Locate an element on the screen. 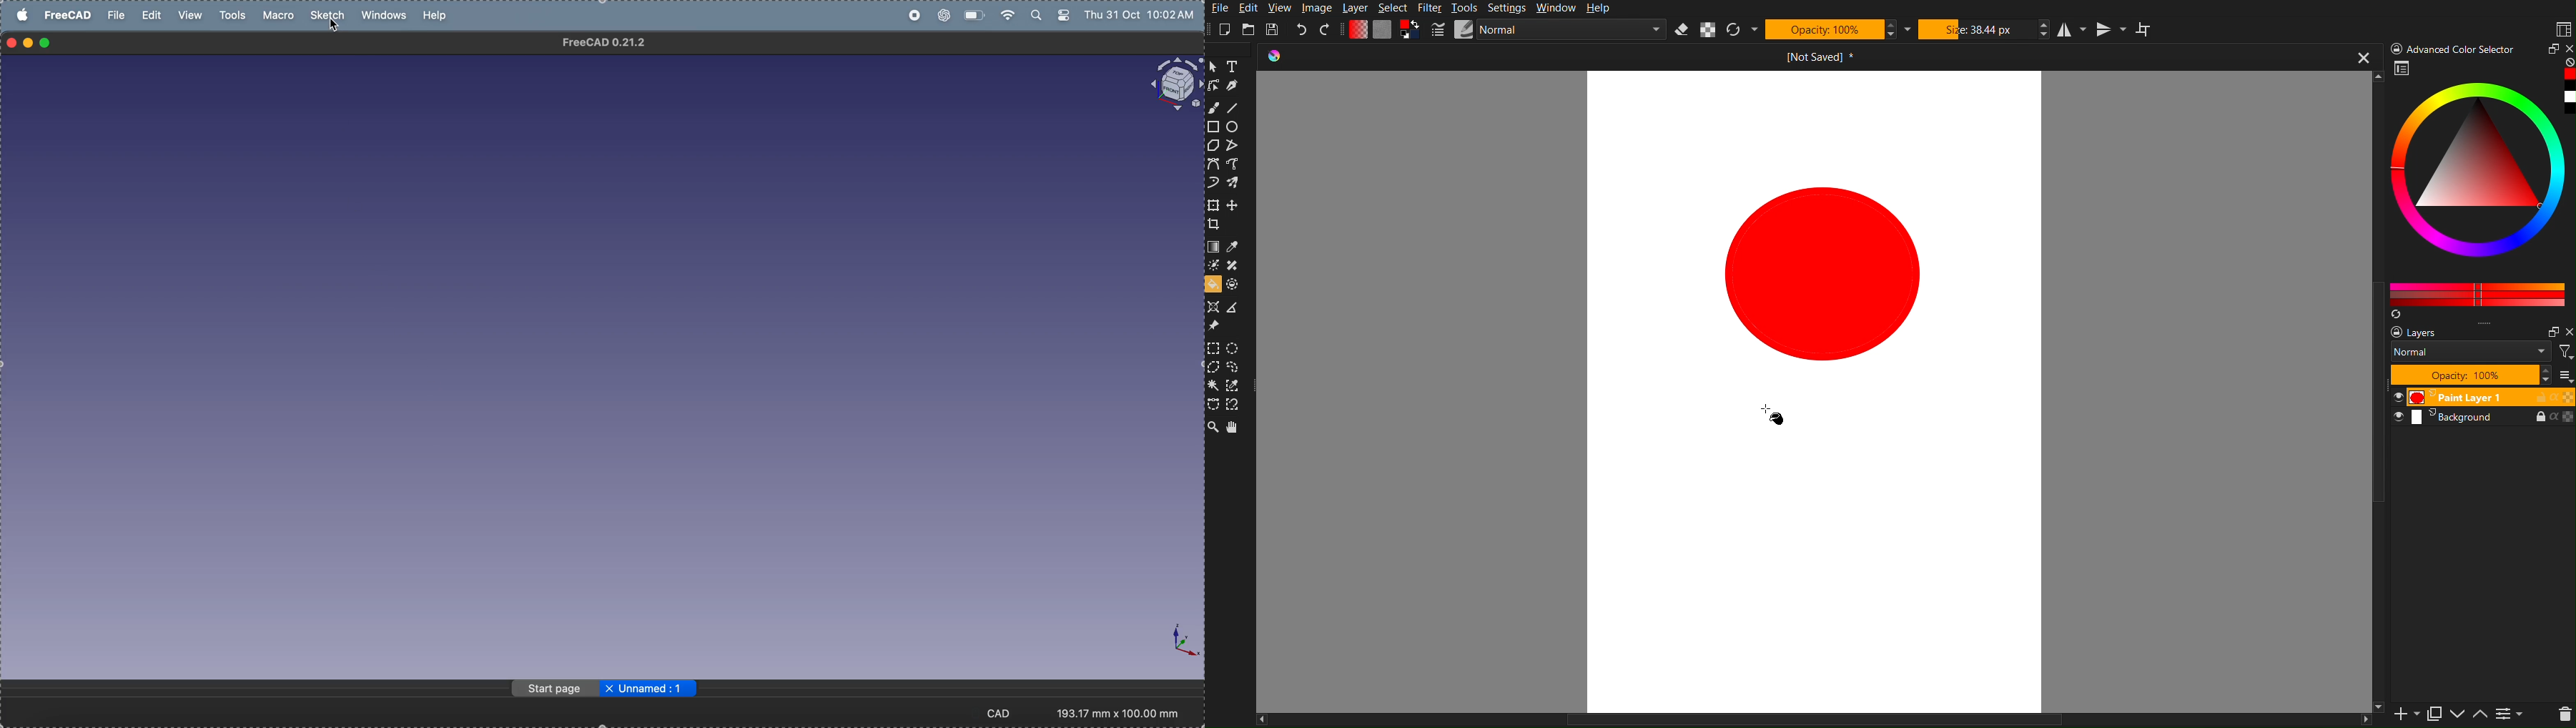 Image resolution: width=2576 pixels, height=728 pixels. Plain Canvas is located at coordinates (1382, 29).